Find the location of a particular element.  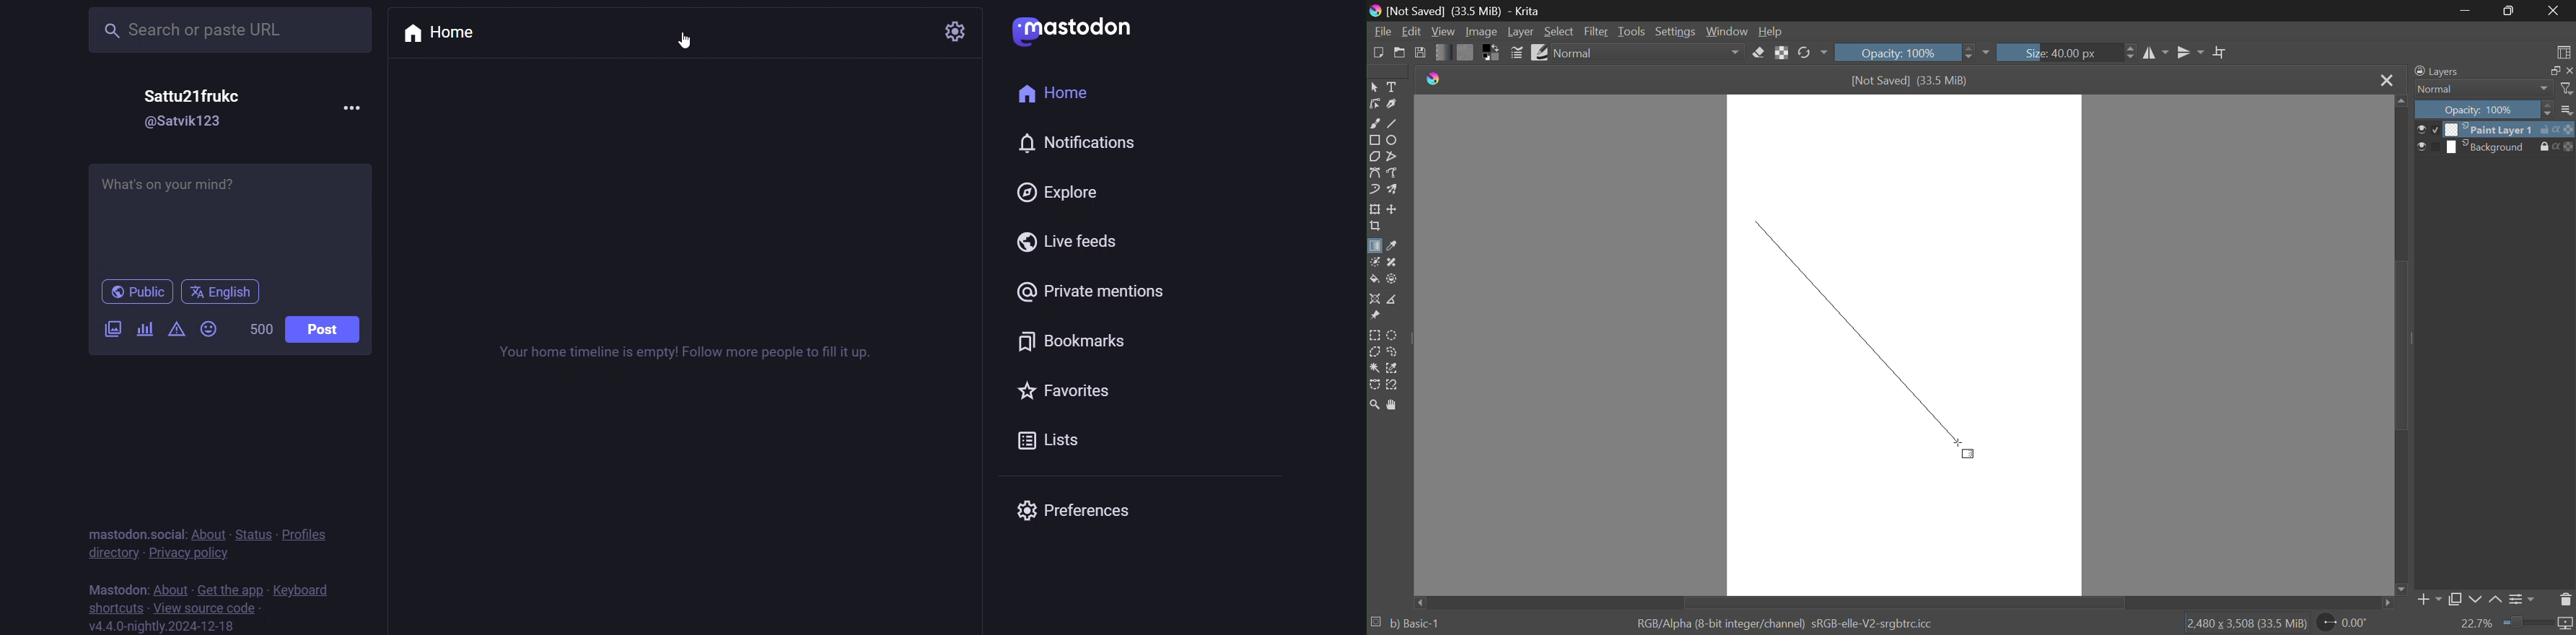

Gradient Fill is located at coordinates (1374, 248).